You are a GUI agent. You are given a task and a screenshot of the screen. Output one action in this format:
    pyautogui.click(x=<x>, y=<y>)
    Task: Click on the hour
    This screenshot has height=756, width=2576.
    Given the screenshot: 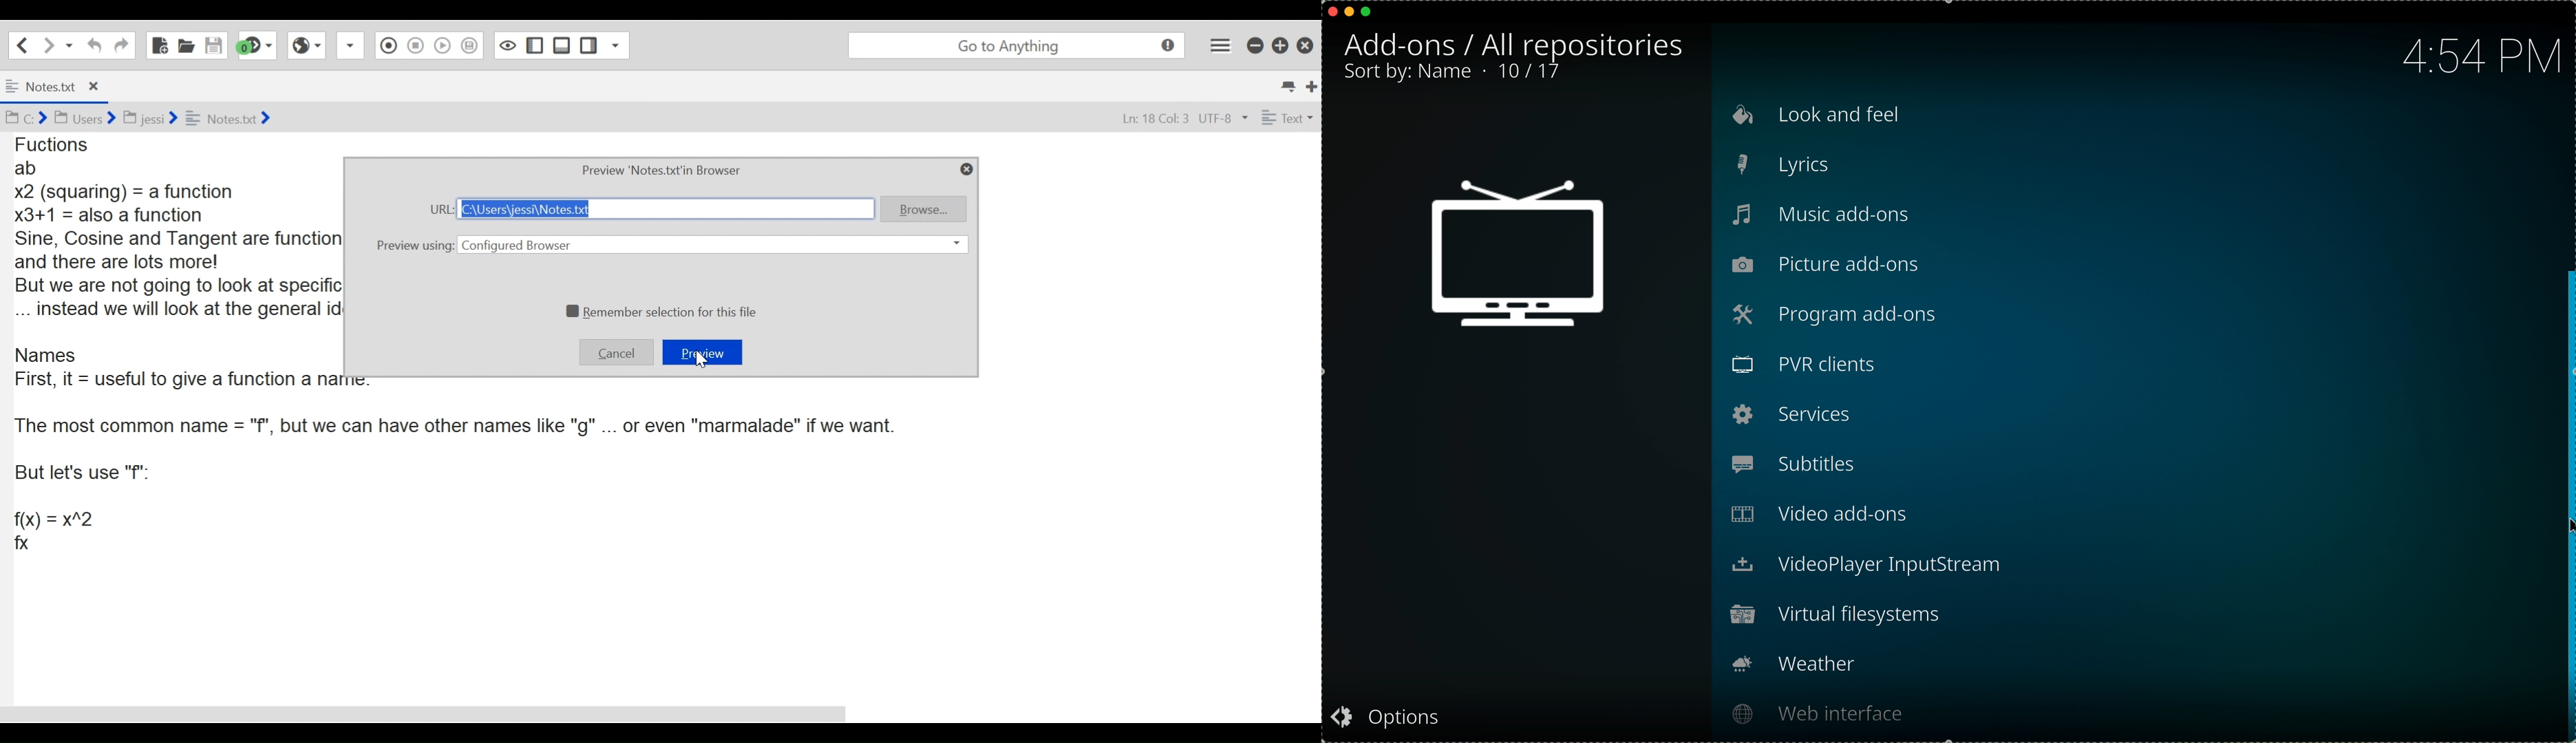 What is the action you would take?
    pyautogui.click(x=2480, y=54)
    